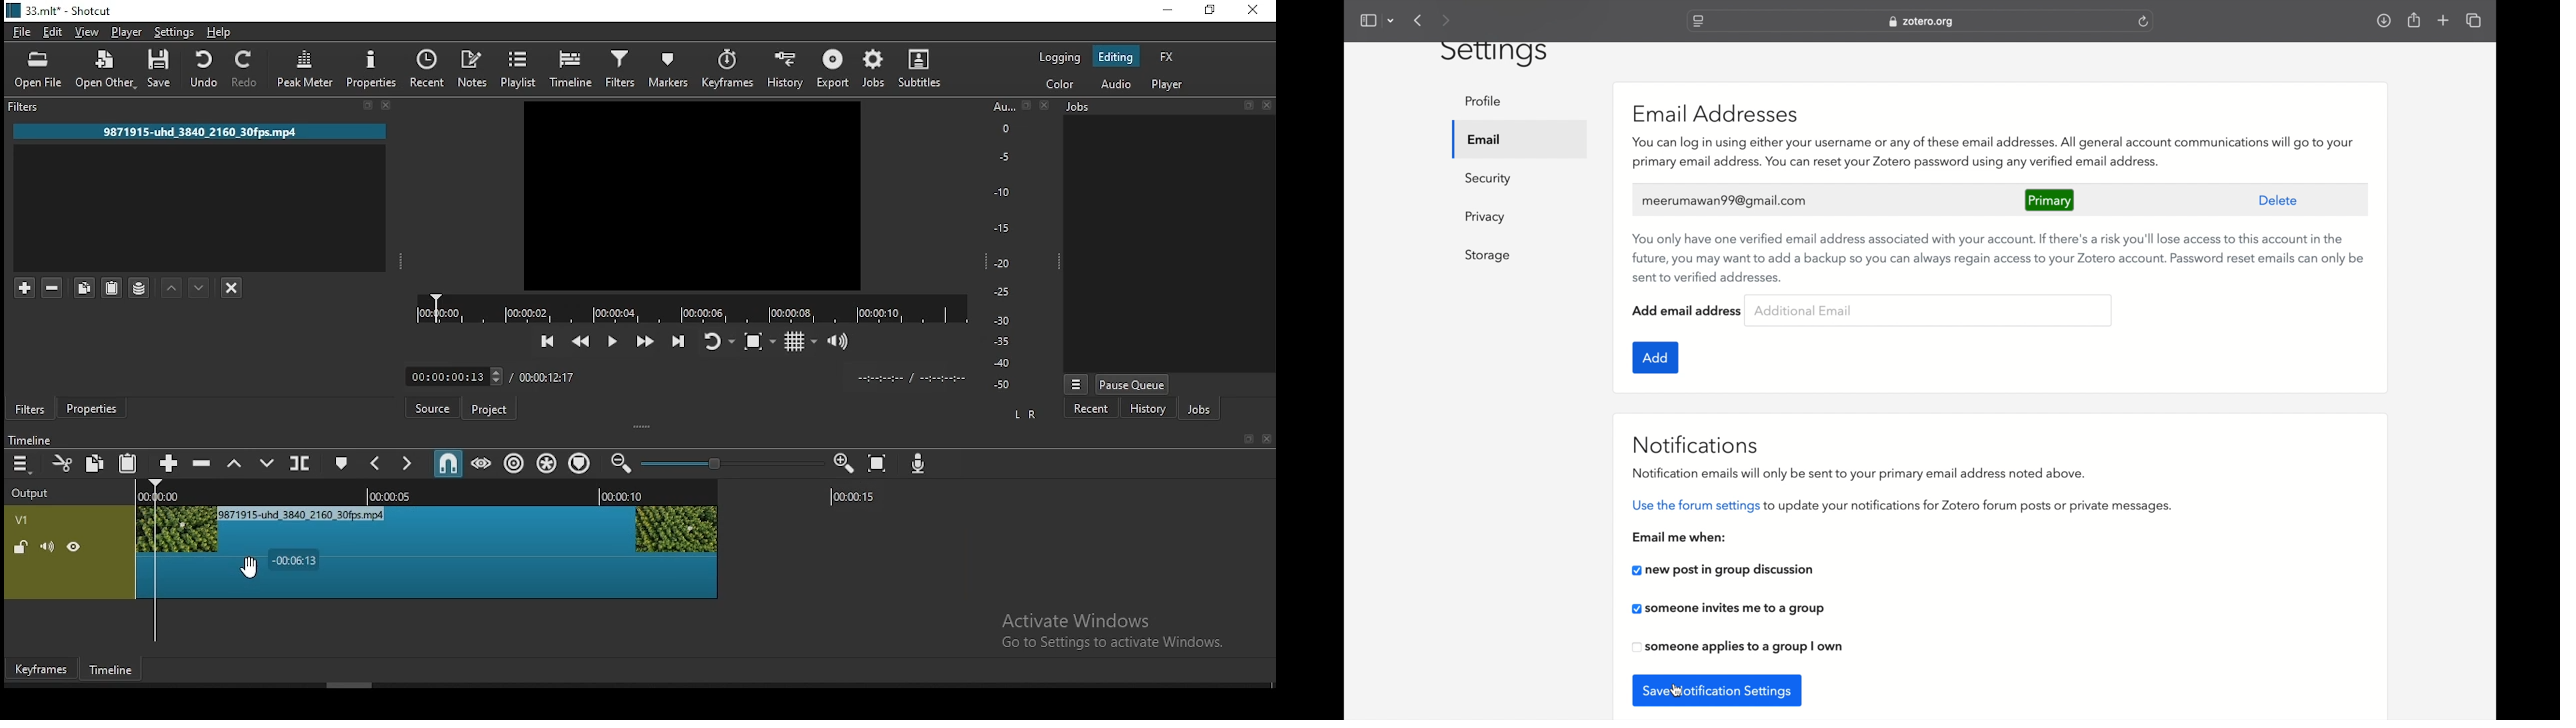 The width and height of the screenshot is (2576, 728). What do you see at coordinates (923, 68) in the screenshot?
I see `subtitle` at bounding box center [923, 68].